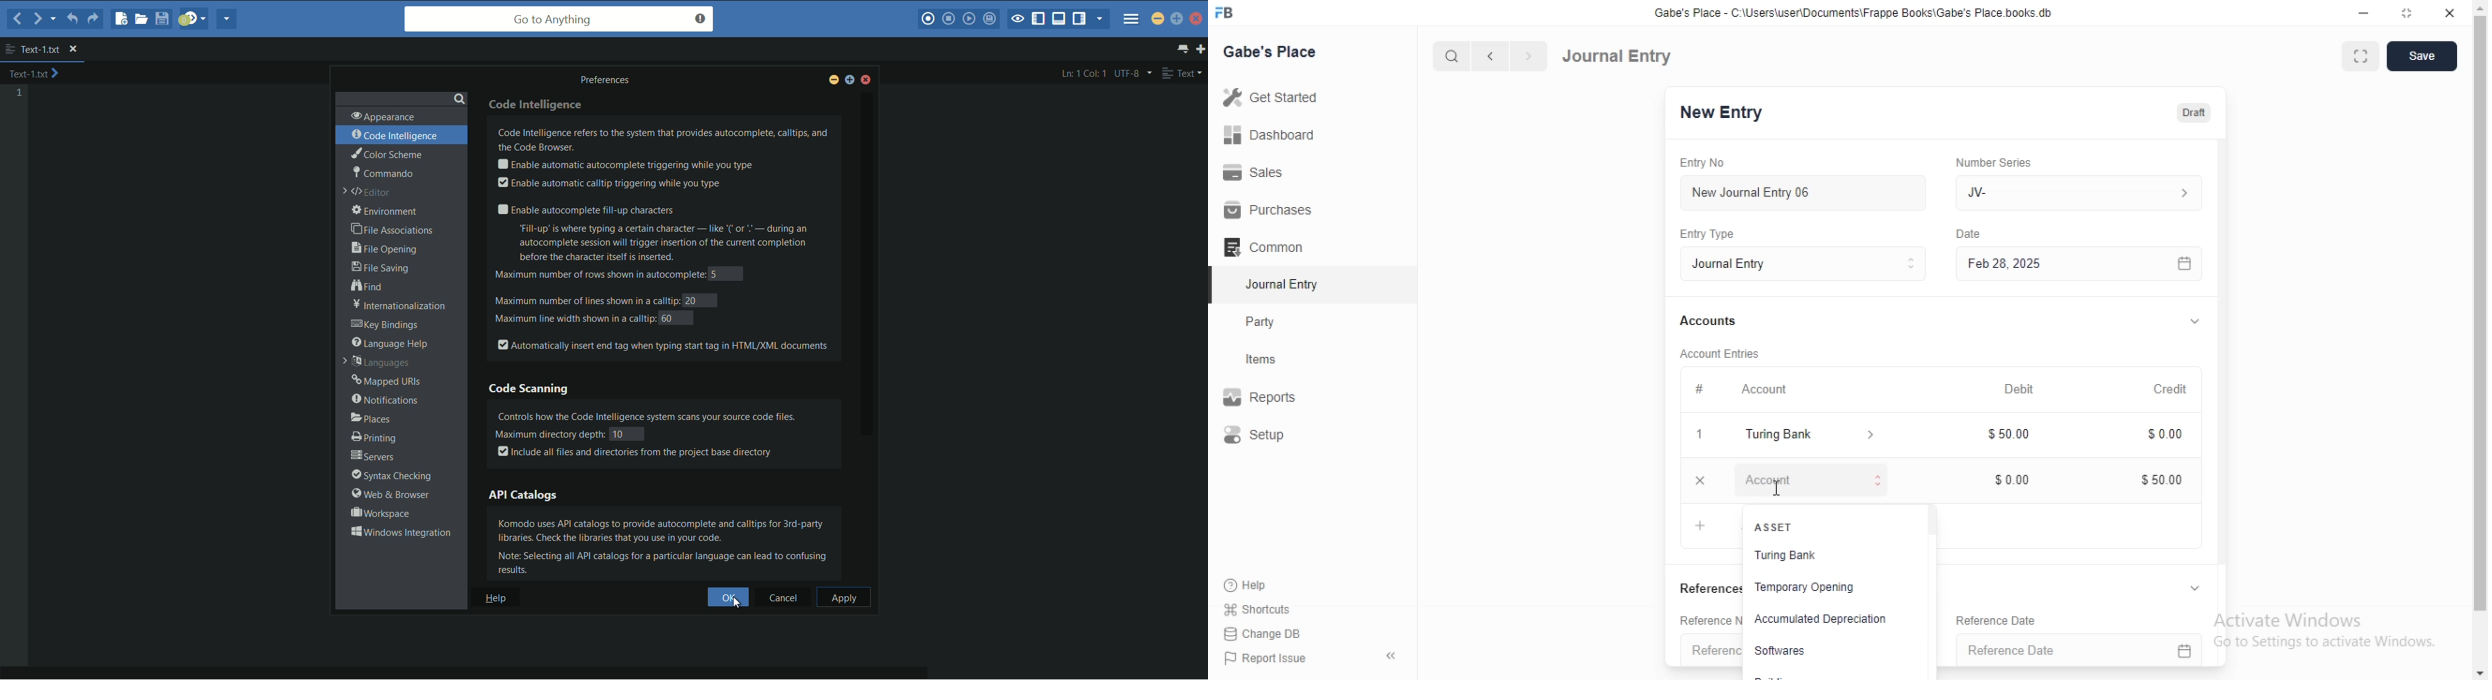 Image resolution: width=2492 pixels, height=700 pixels. What do you see at coordinates (1272, 171) in the screenshot?
I see `Sales` at bounding box center [1272, 171].